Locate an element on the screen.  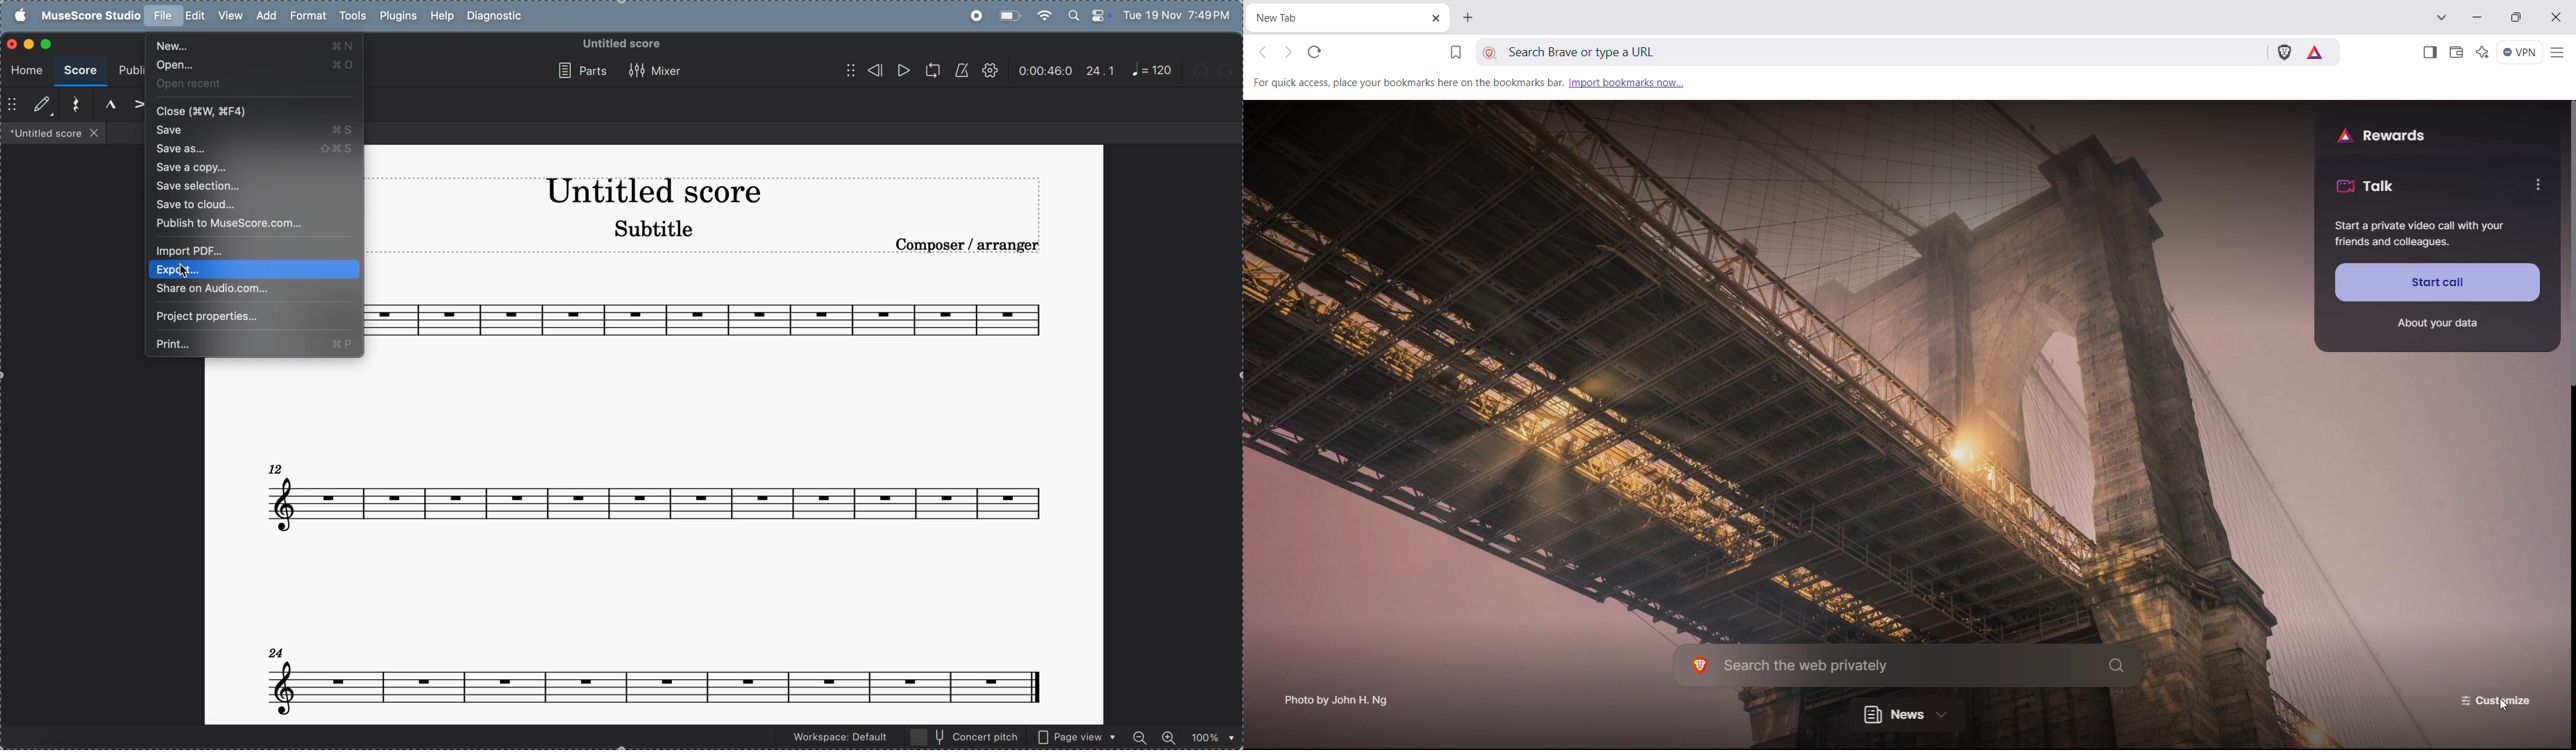
wifi is located at coordinates (1046, 15).